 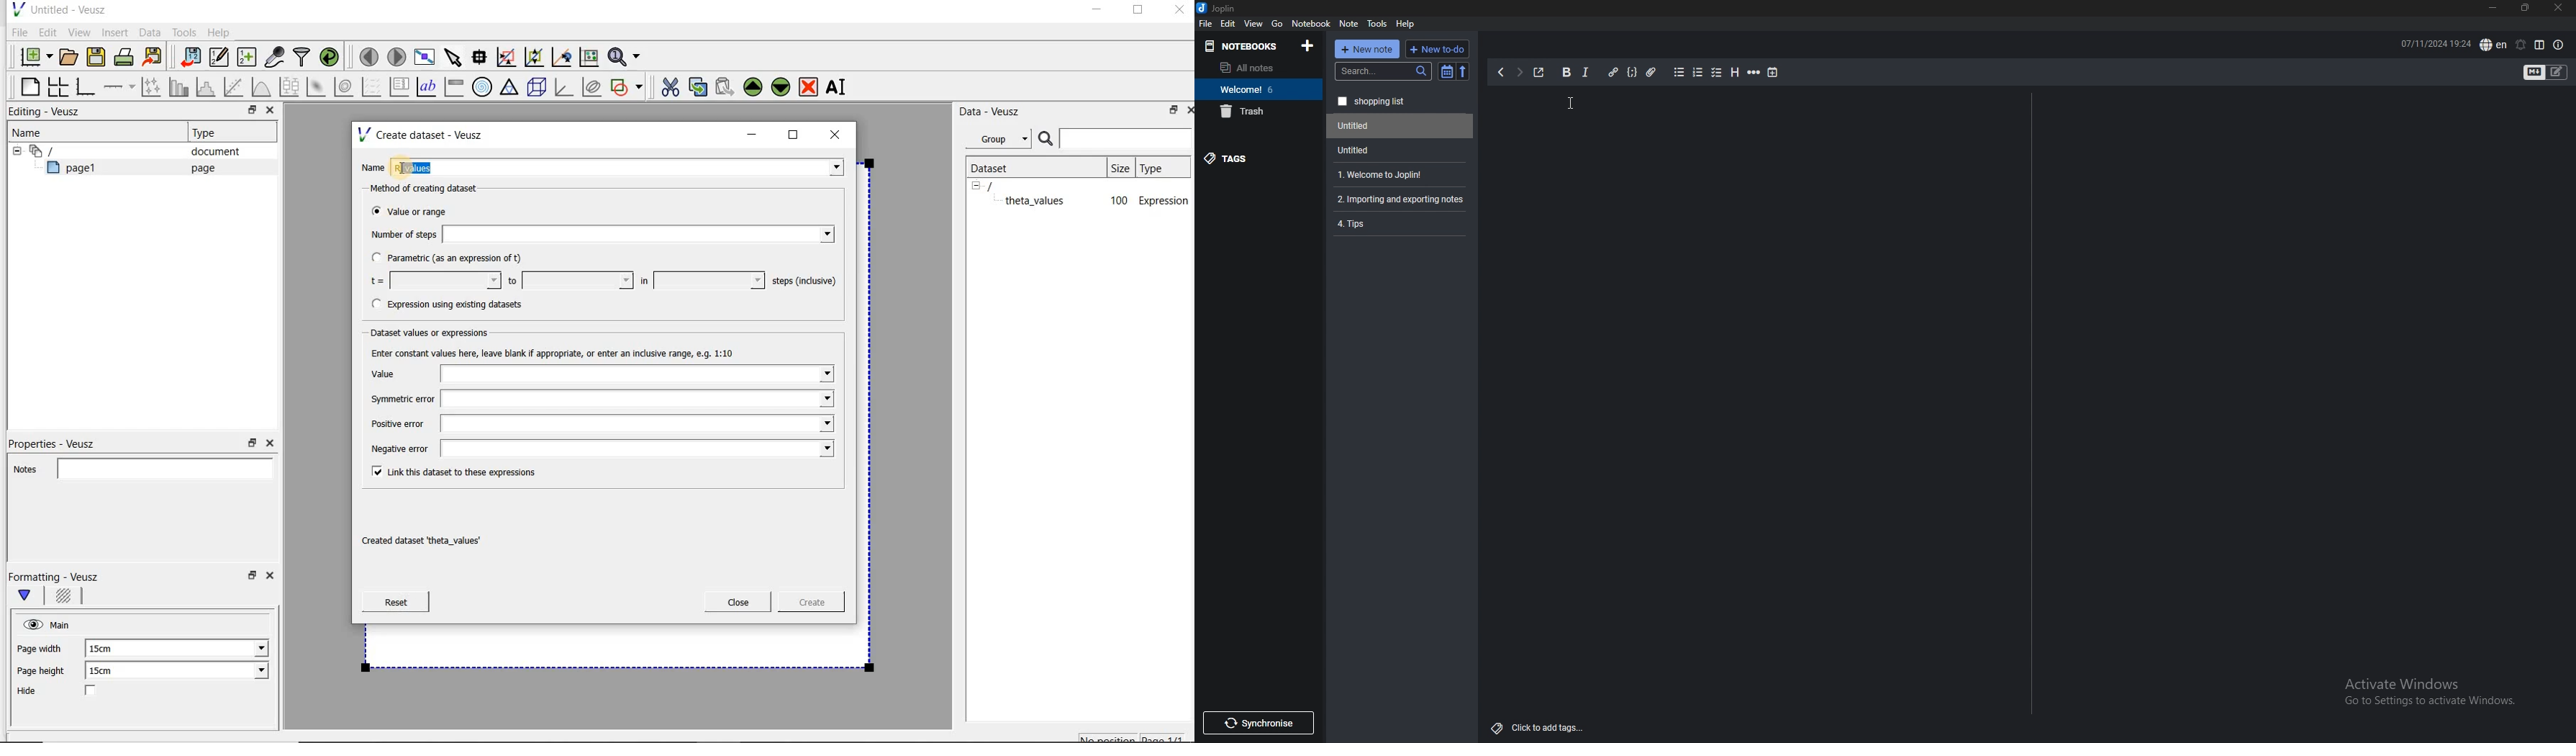 What do you see at coordinates (79, 31) in the screenshot?
I see `View` at bounding box center [79, 31].